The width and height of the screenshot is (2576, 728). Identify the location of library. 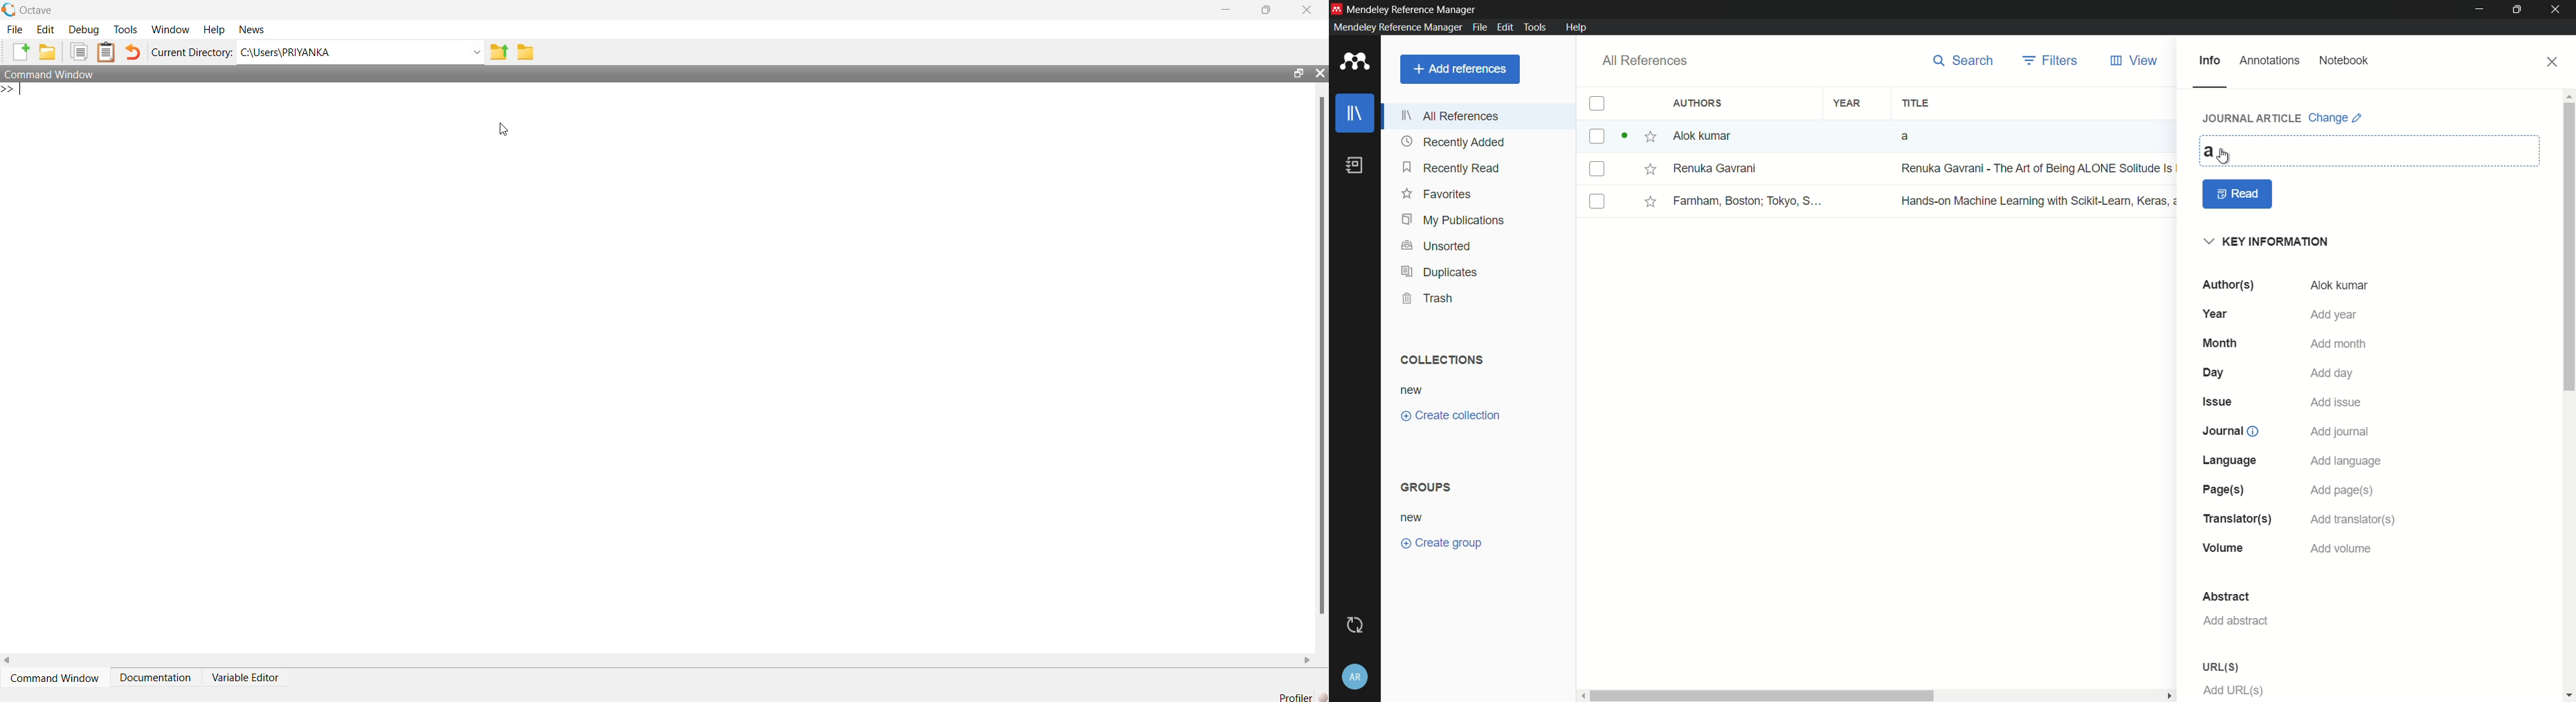
(1355, 114).